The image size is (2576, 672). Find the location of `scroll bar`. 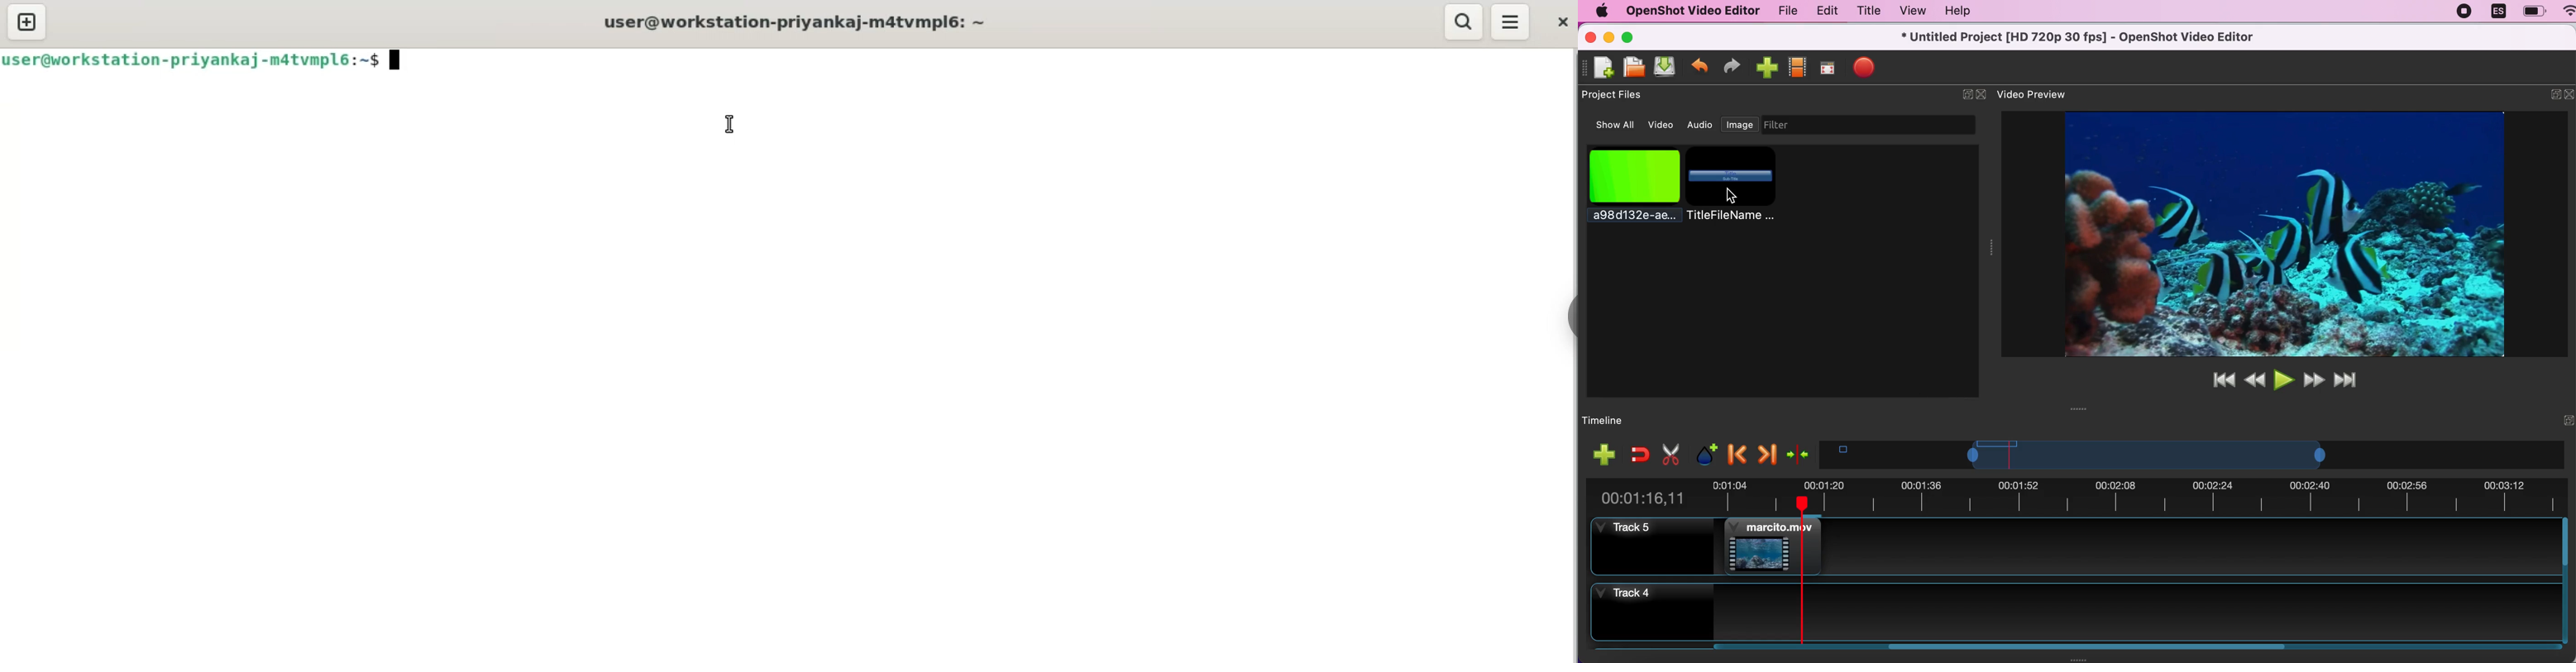

scroll bar is located at coordinates (2001, 651).